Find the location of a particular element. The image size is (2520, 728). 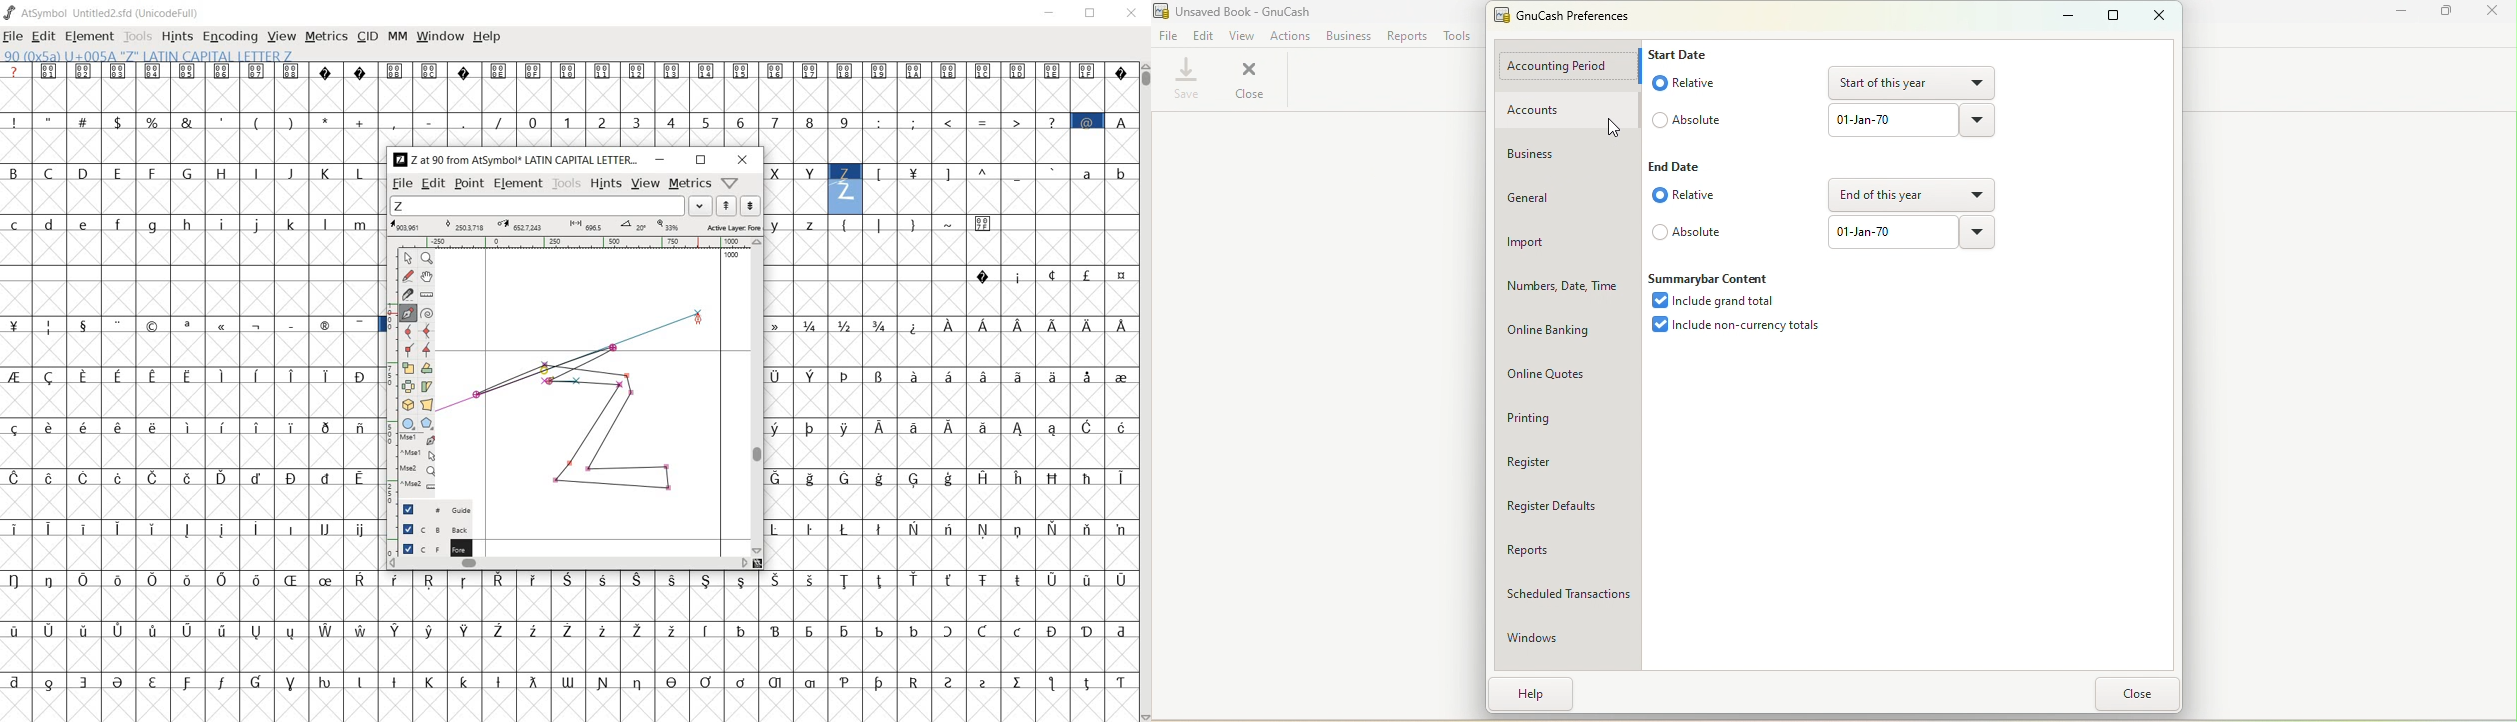

tools is located at coordinates (139, 35).